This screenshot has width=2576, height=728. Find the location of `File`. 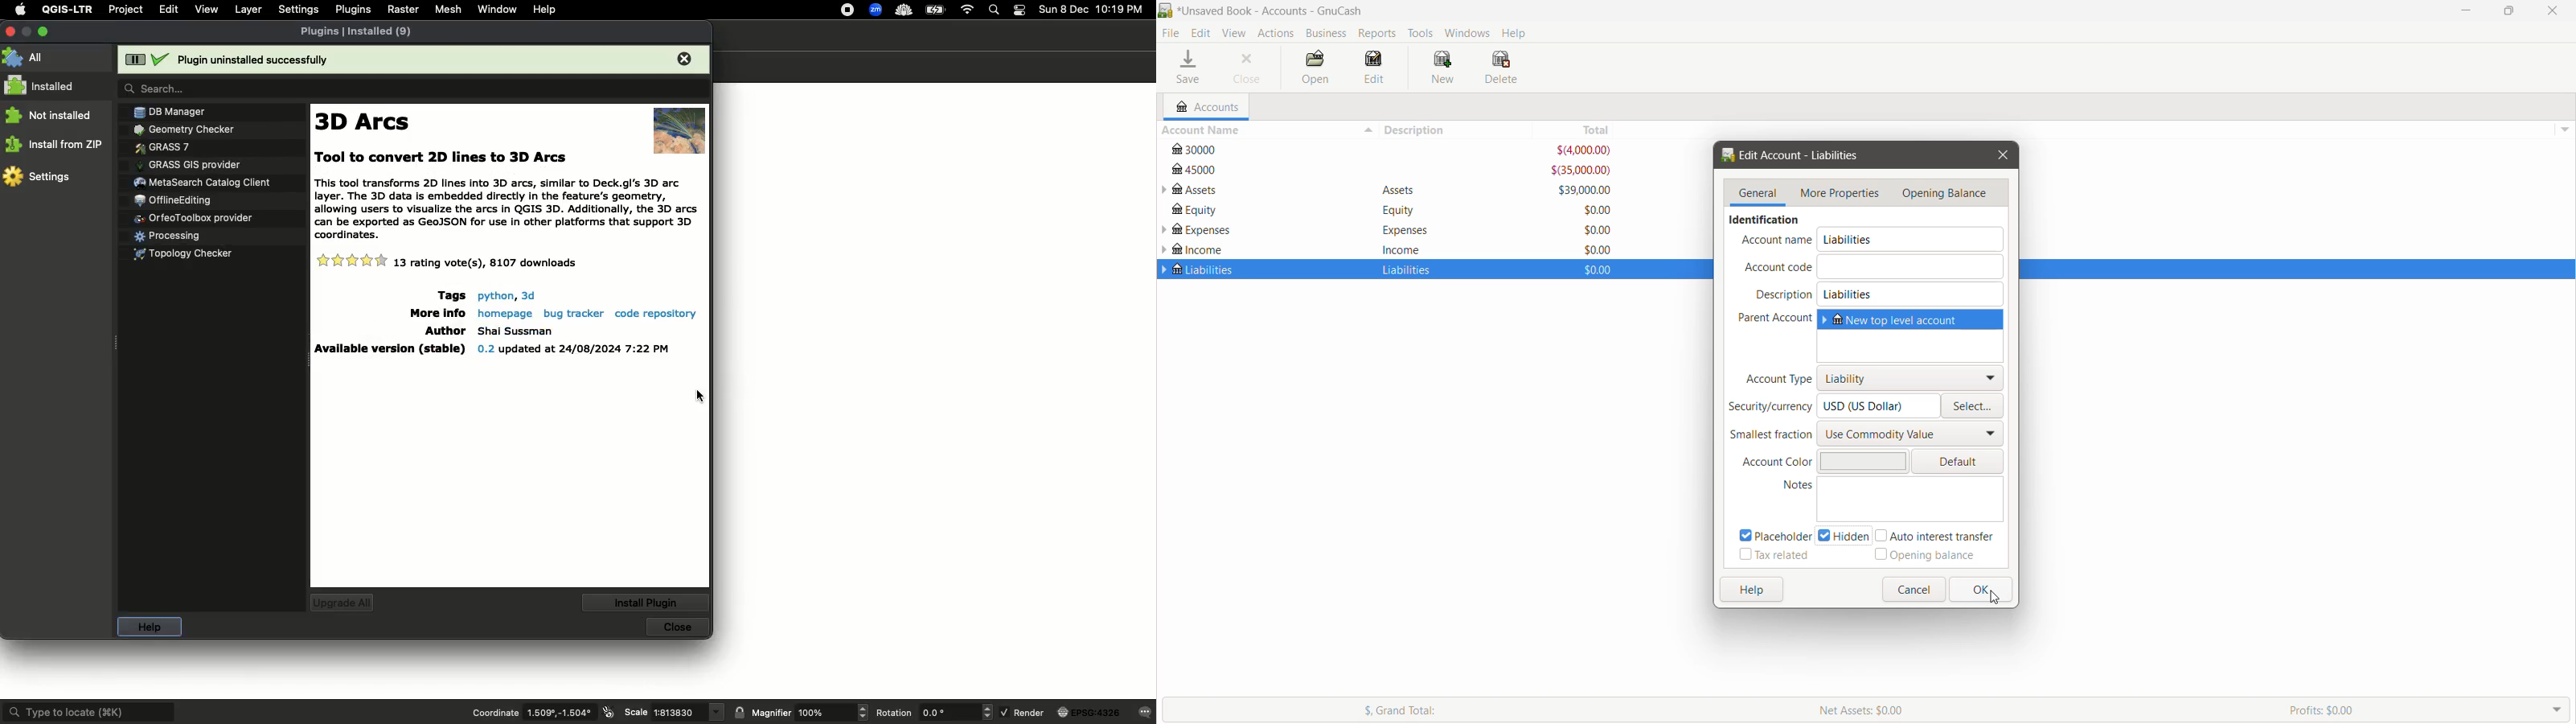

File is located at coordinates (1171, 33).